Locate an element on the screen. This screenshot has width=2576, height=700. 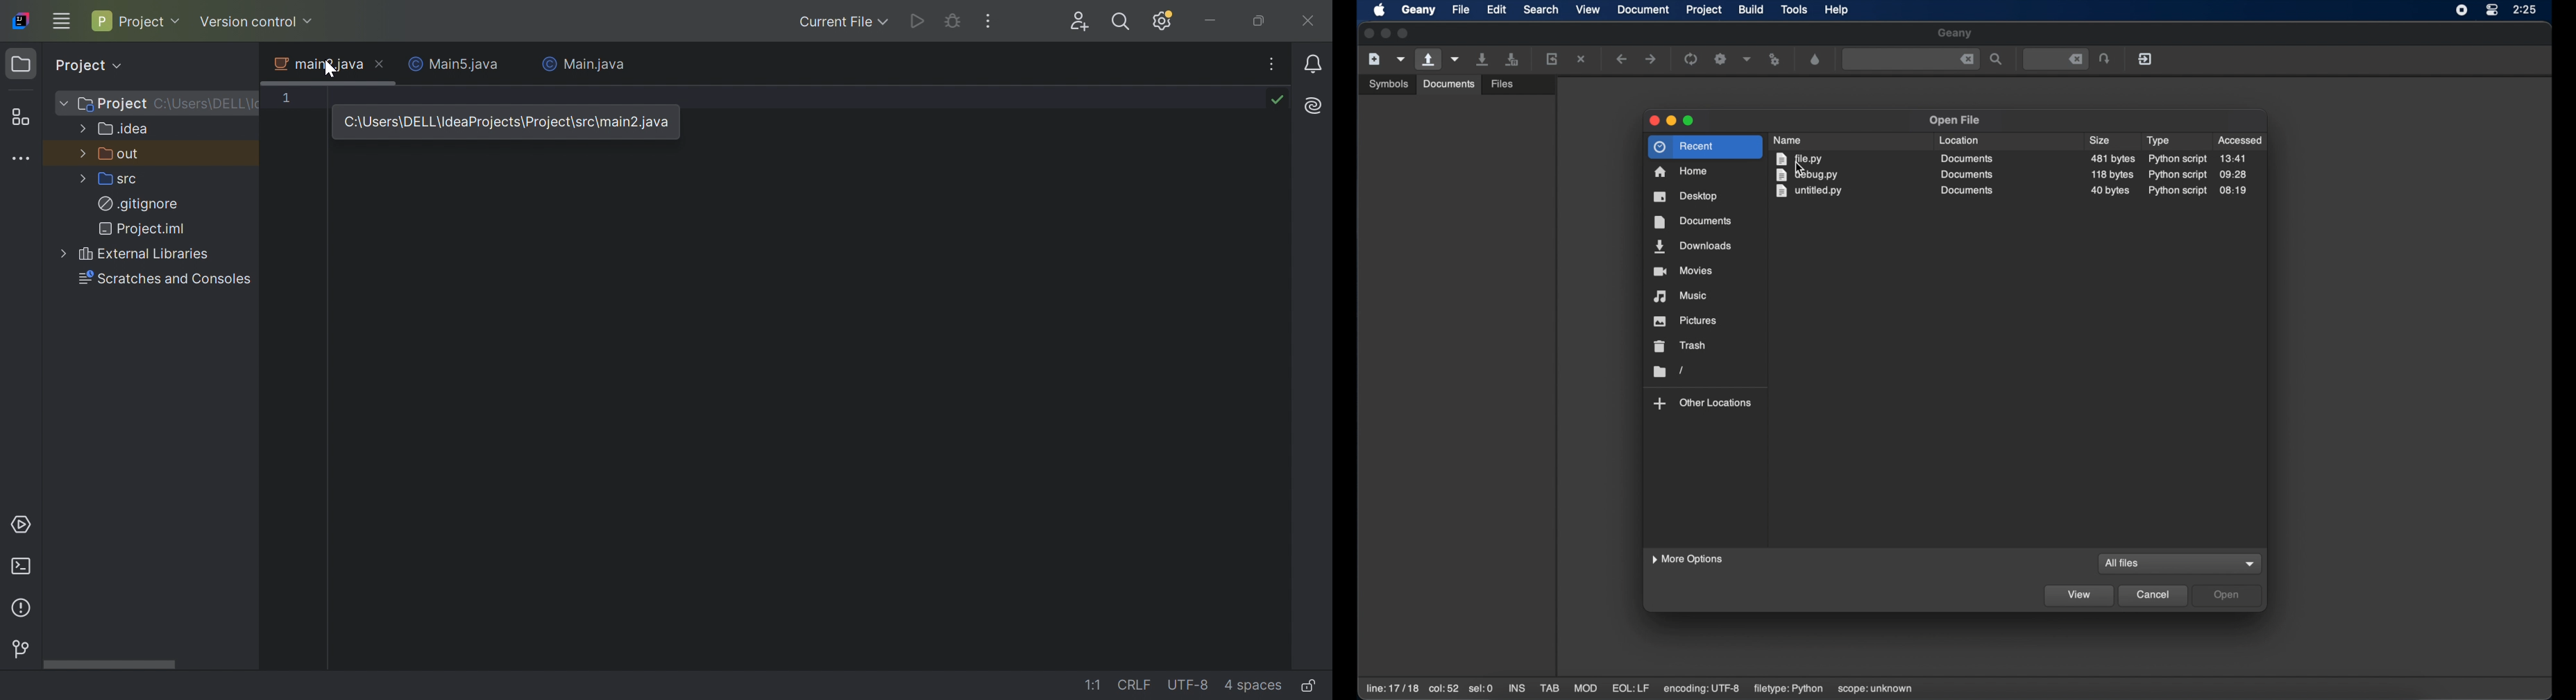
size is located at coordinates (2112, 191).